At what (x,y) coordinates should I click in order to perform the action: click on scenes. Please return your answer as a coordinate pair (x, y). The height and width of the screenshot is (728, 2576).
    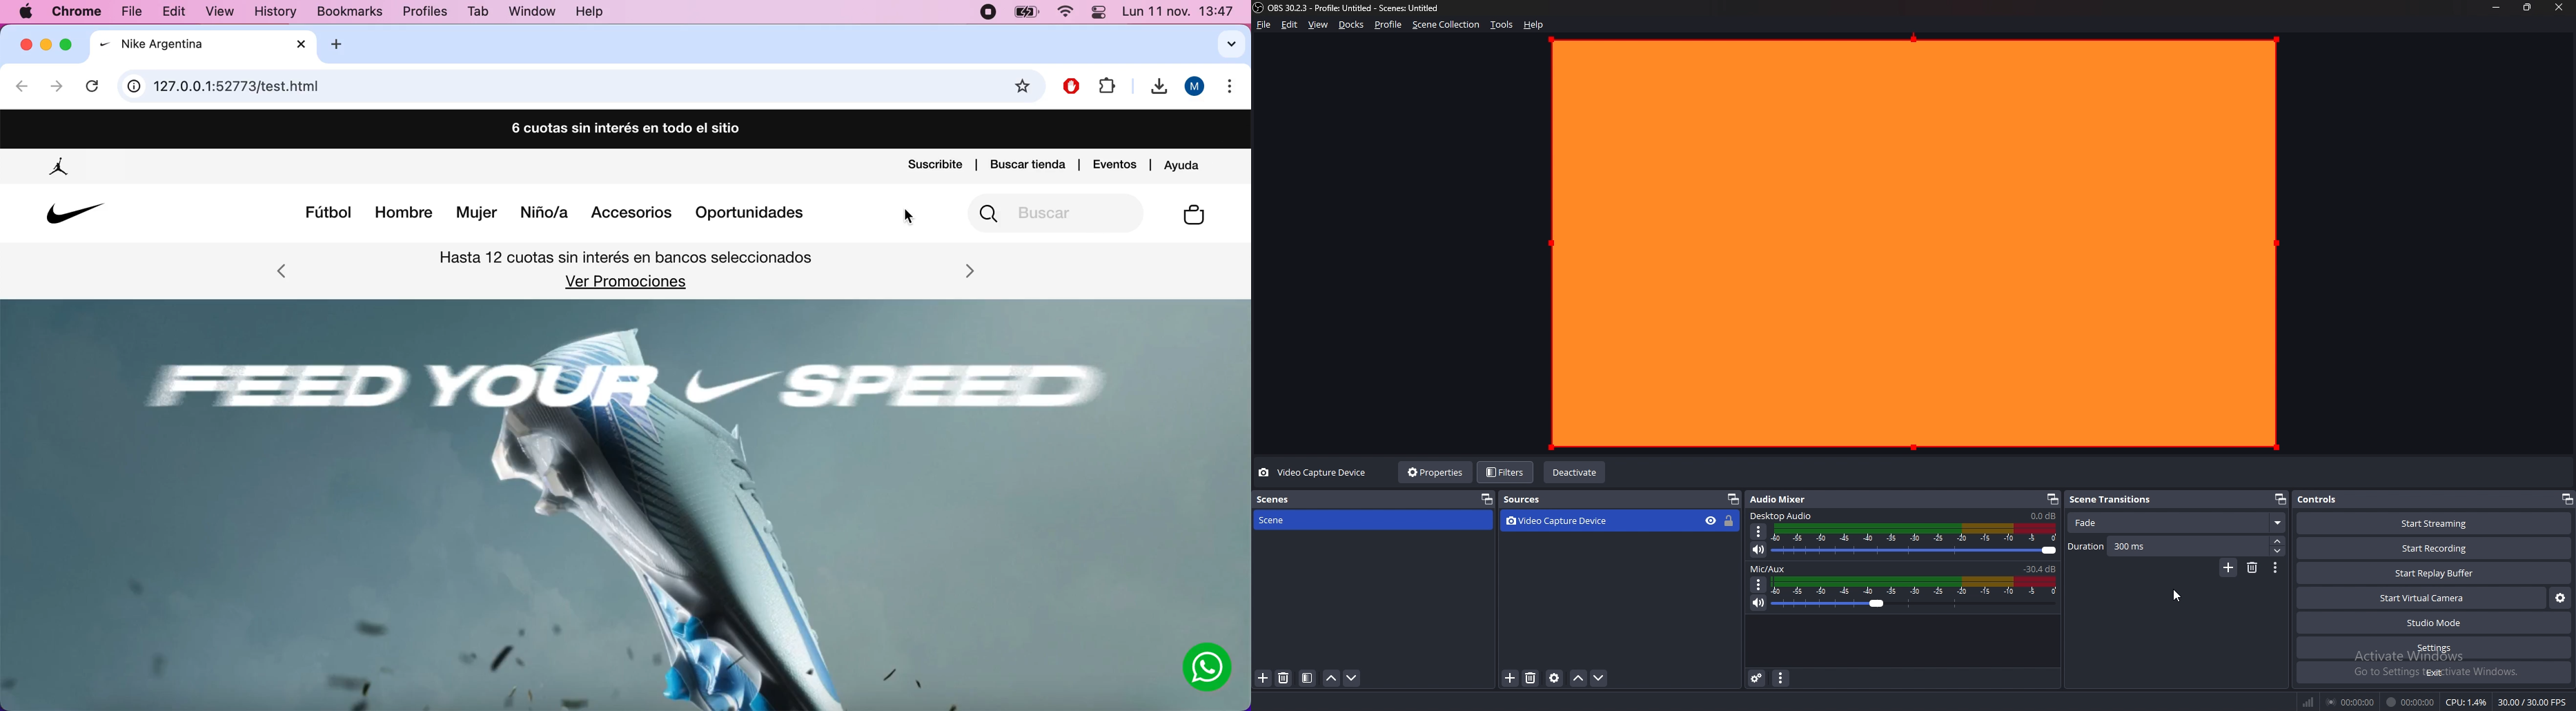
    Looking at the image, I should click on (1319, 499).